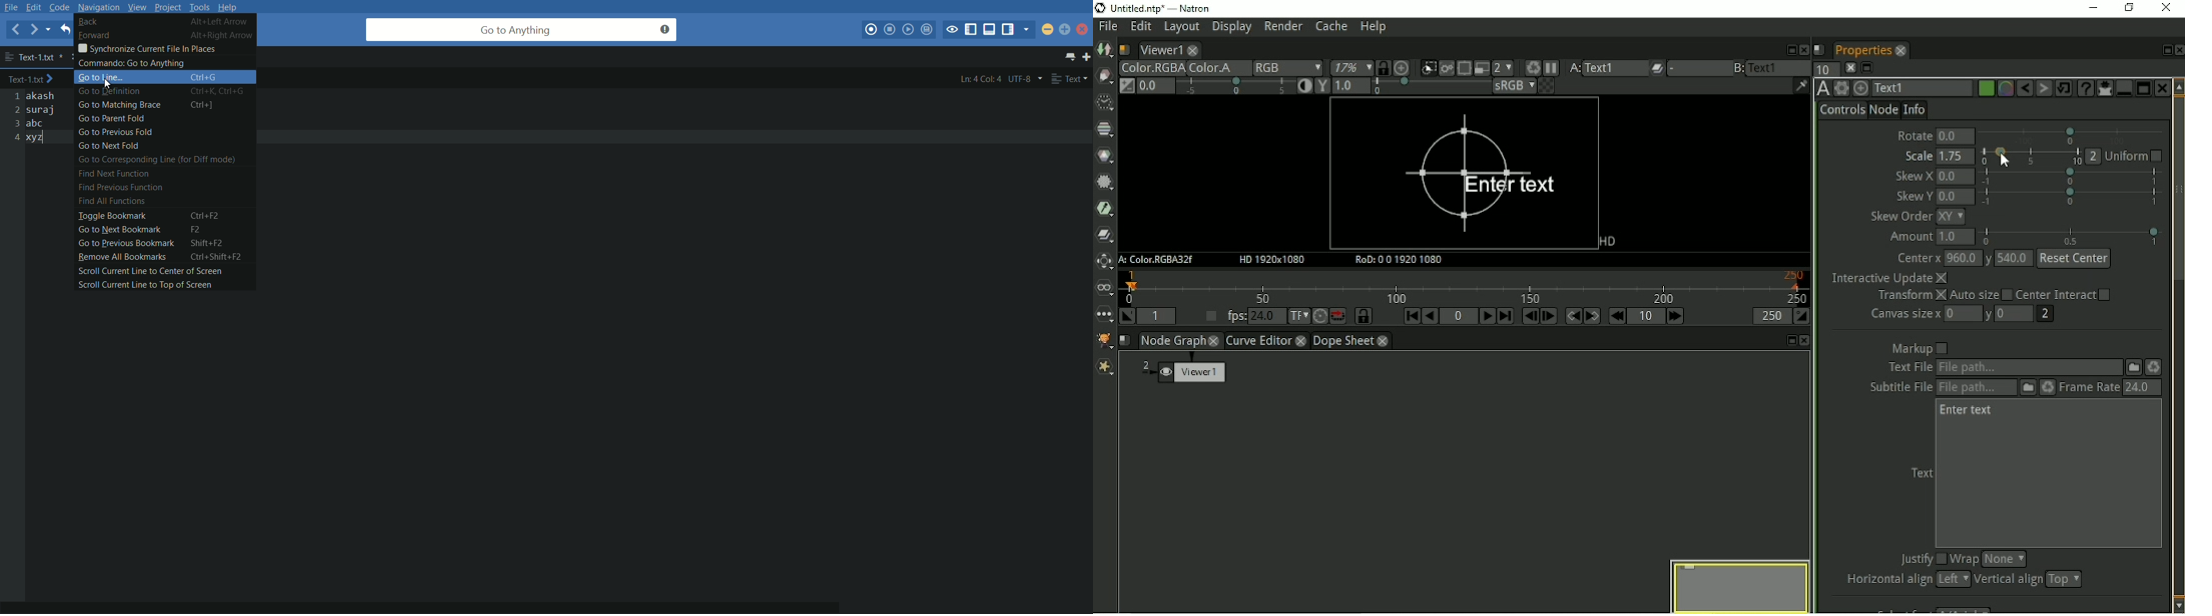  What do you see at coordinates (1424, 67) in the screenshot?
I see `Clips the portion of image` at bounding box center [1424, 67].